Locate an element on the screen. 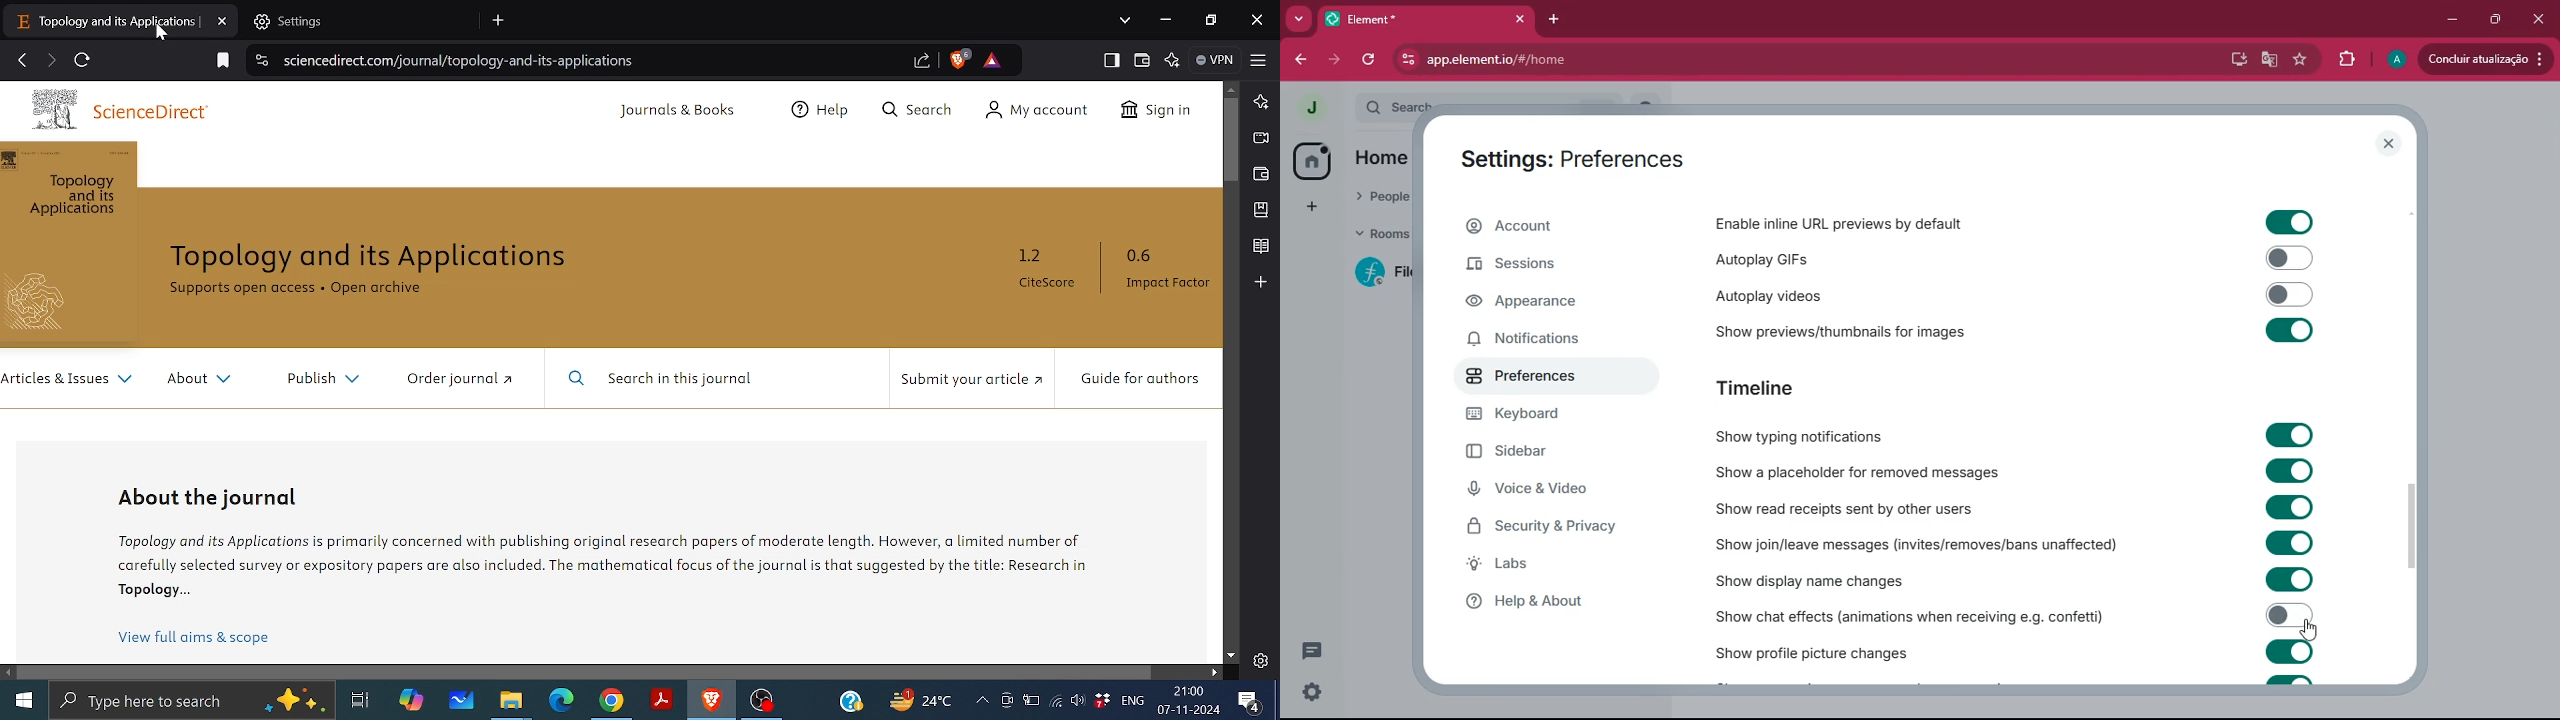 This screenshot has height=728, width=2576. voice & video is located at coordinates (1542, 491).